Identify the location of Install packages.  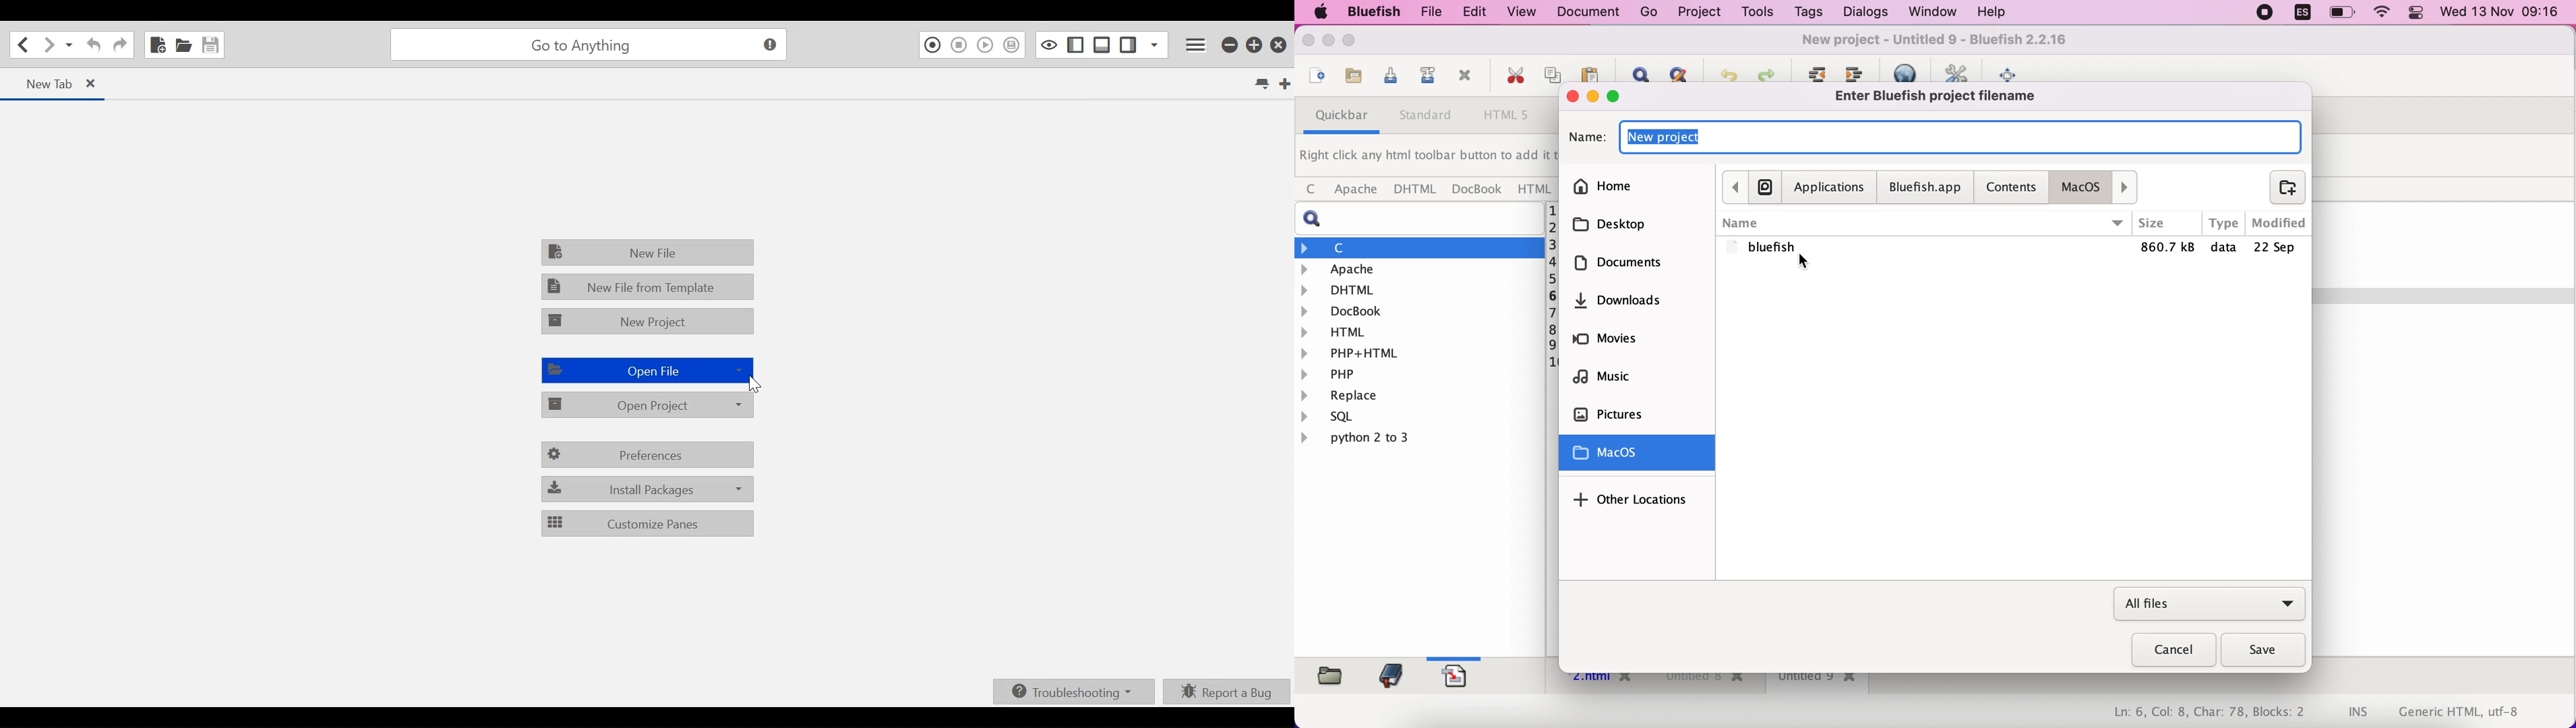
(647, 488).